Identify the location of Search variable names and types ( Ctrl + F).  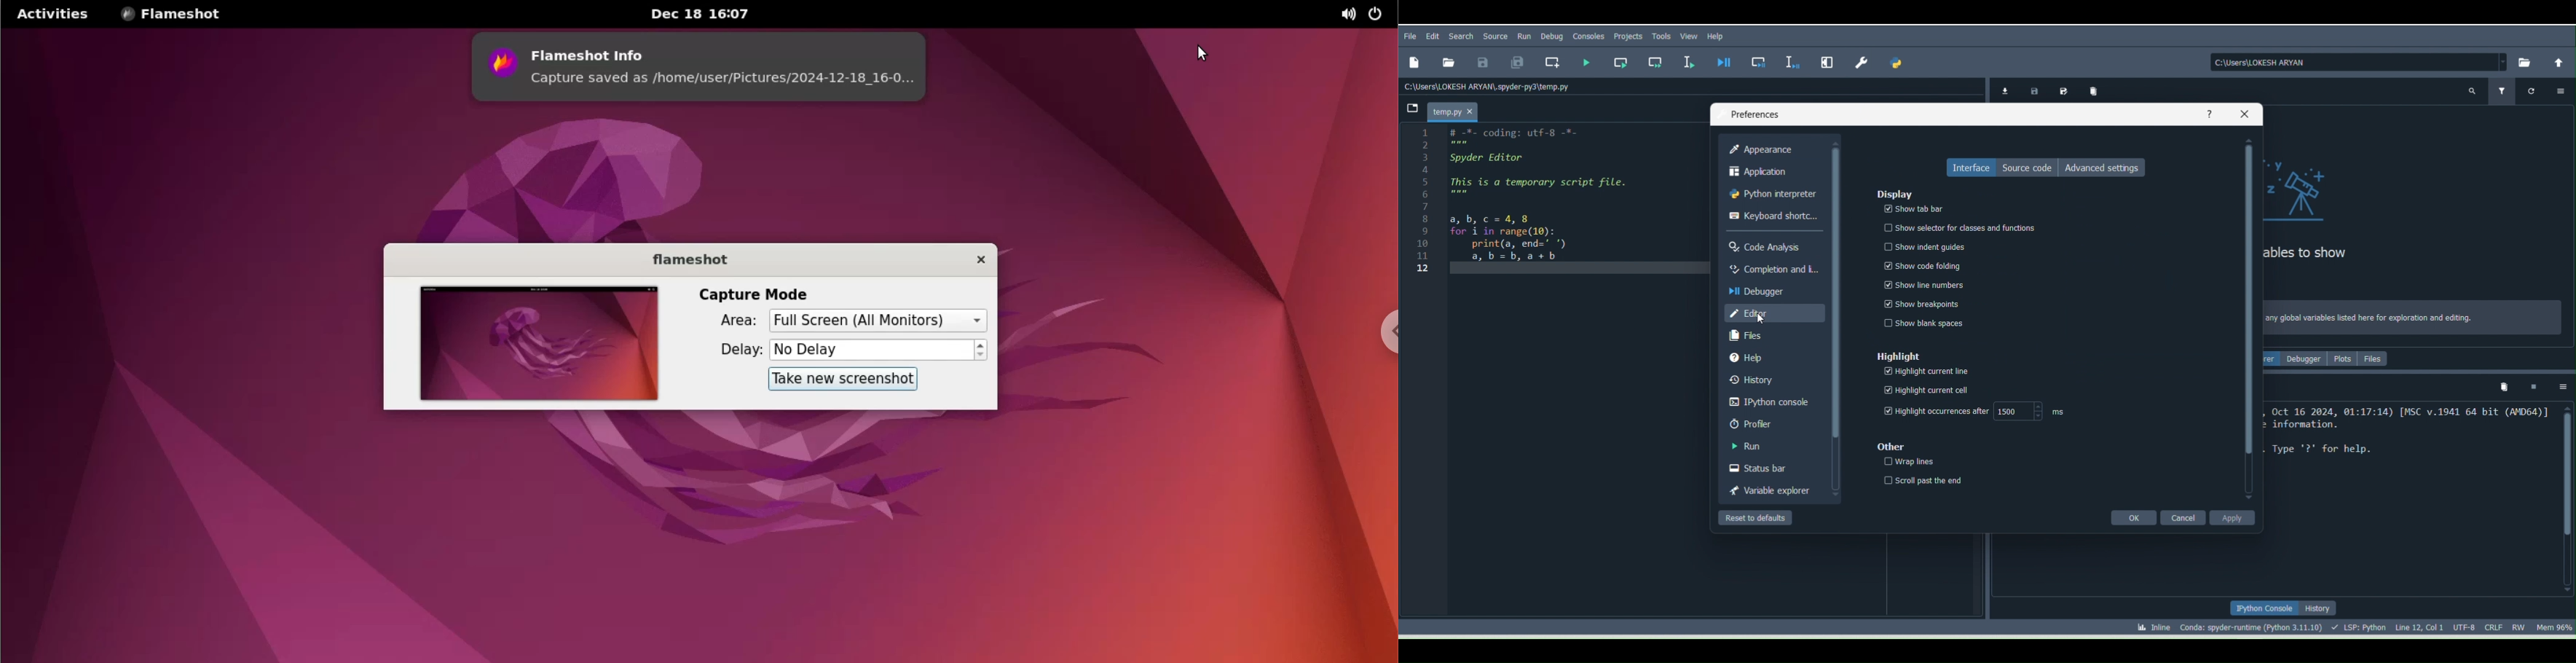
(2472, 93).